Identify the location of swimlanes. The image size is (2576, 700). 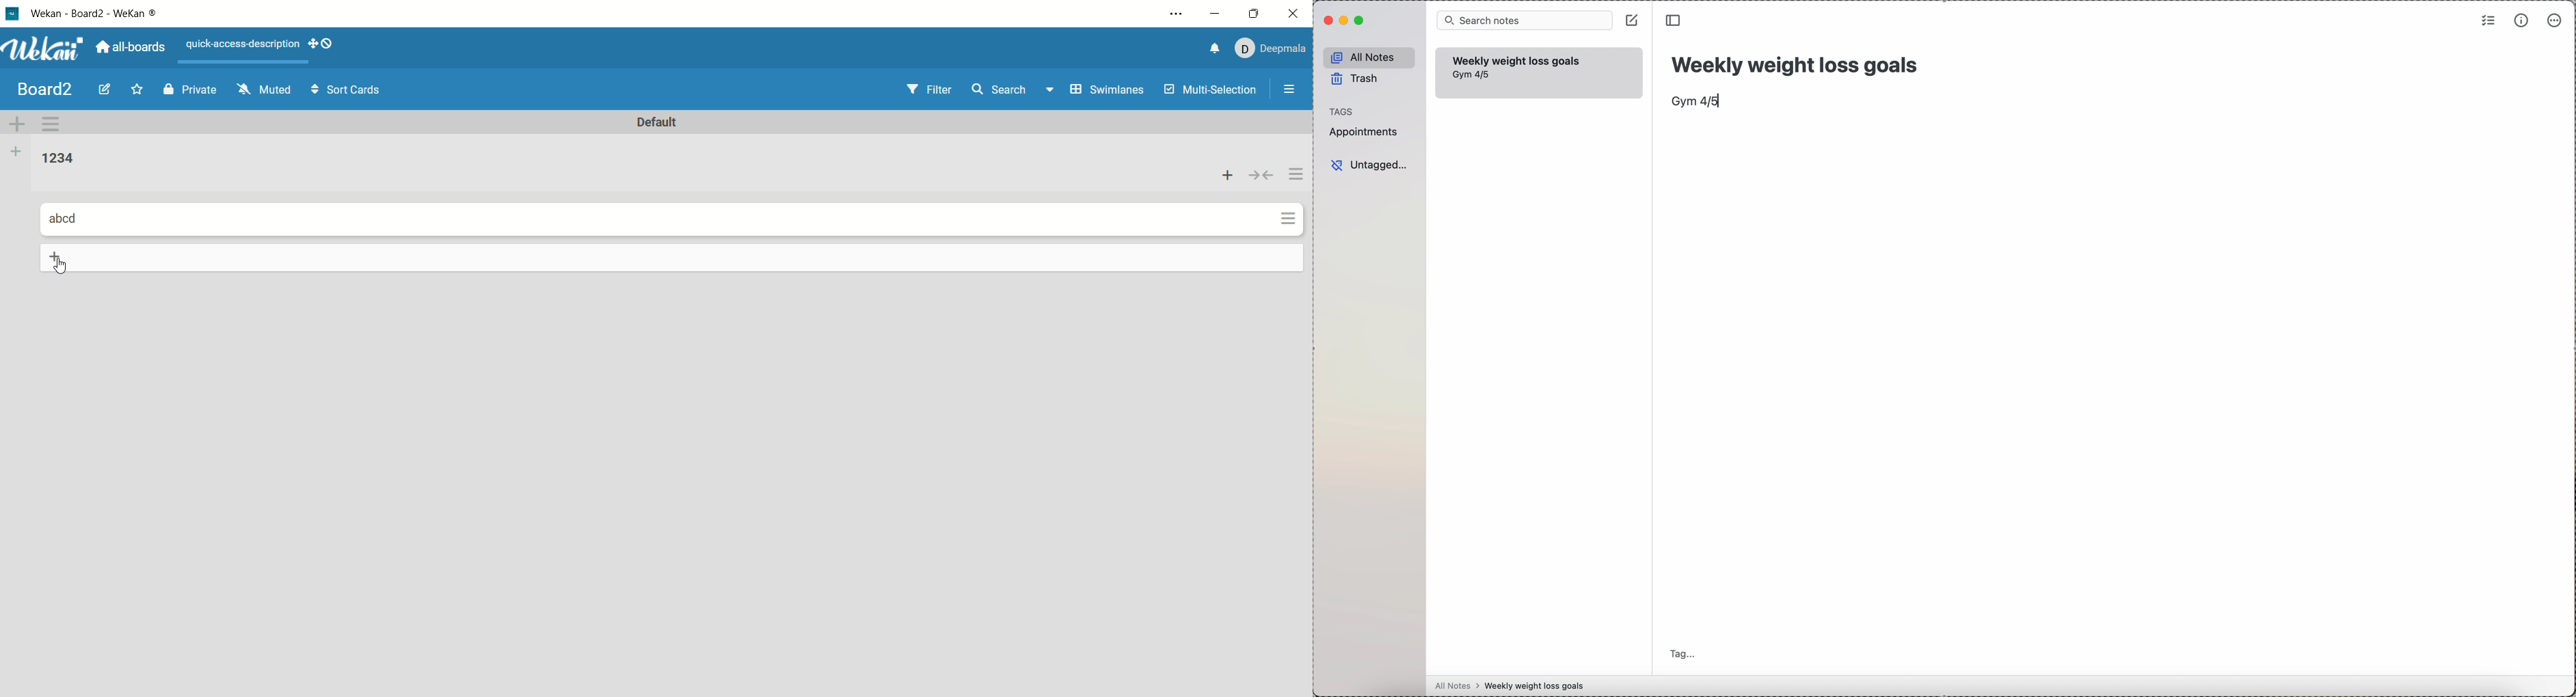
(1107, 86).